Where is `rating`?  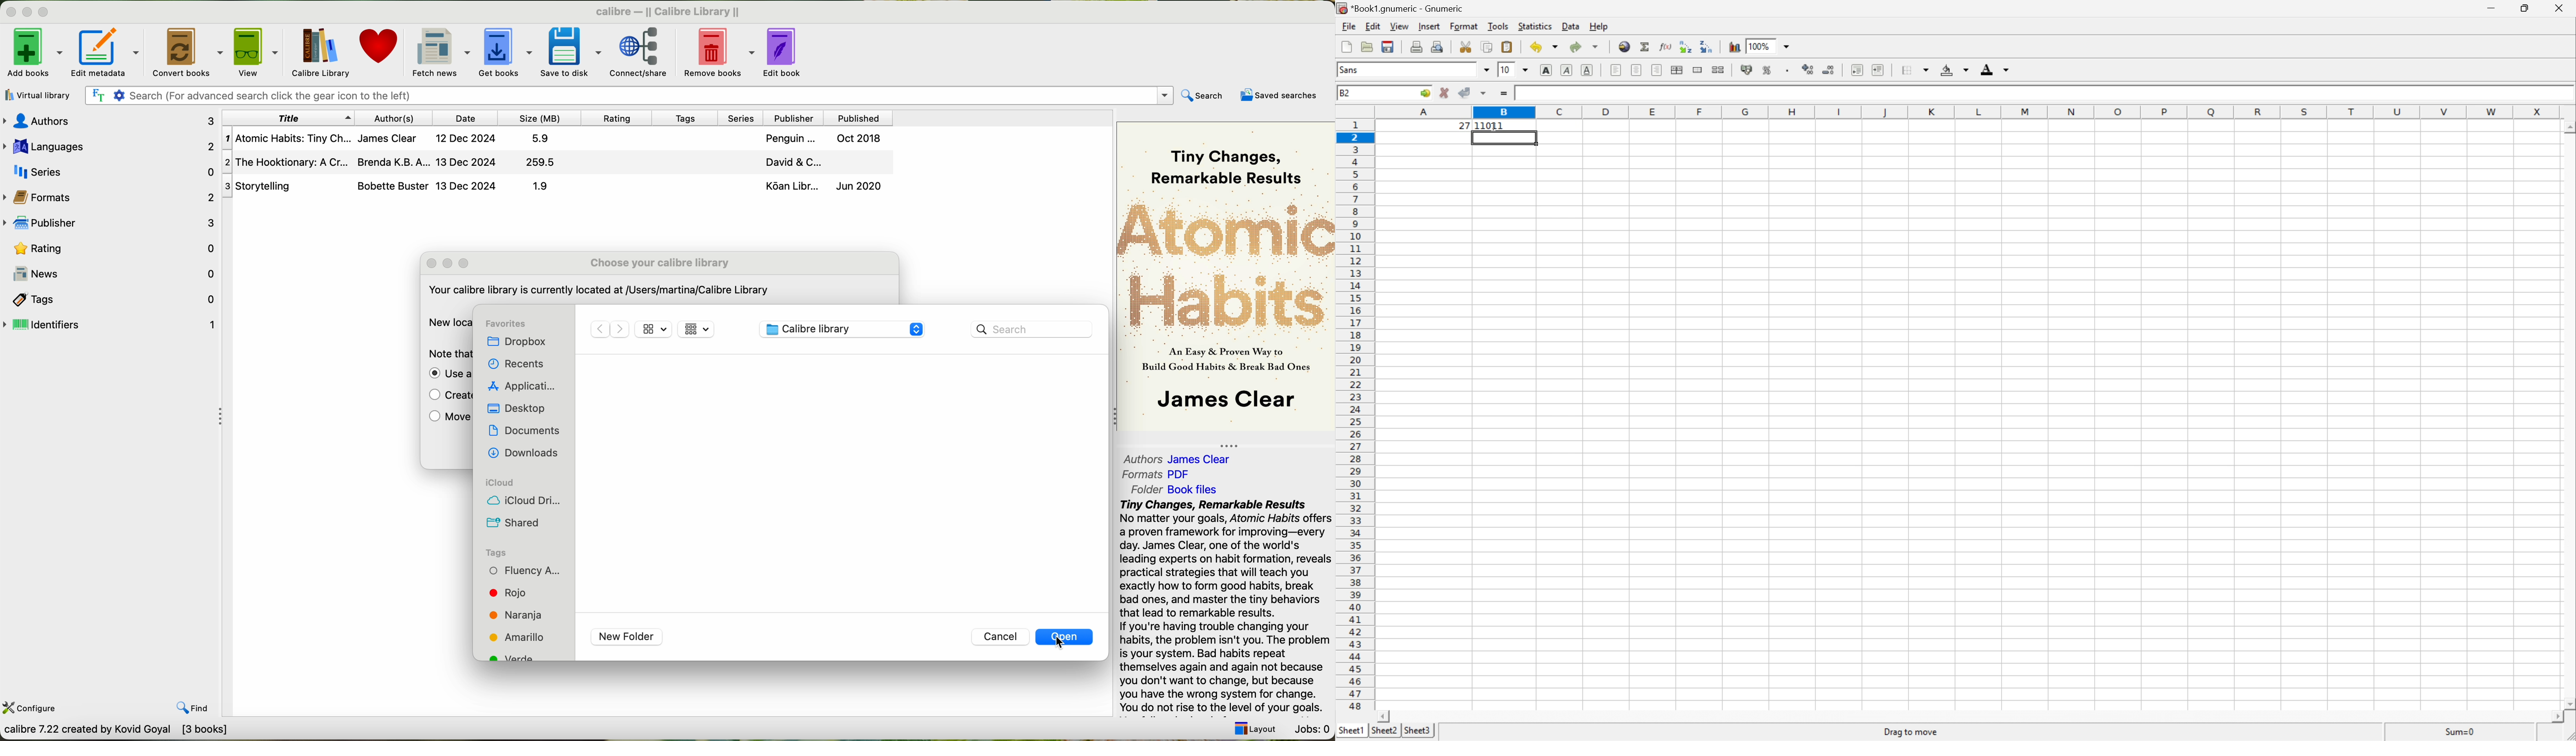 rating is located at coordinates (620, 118).